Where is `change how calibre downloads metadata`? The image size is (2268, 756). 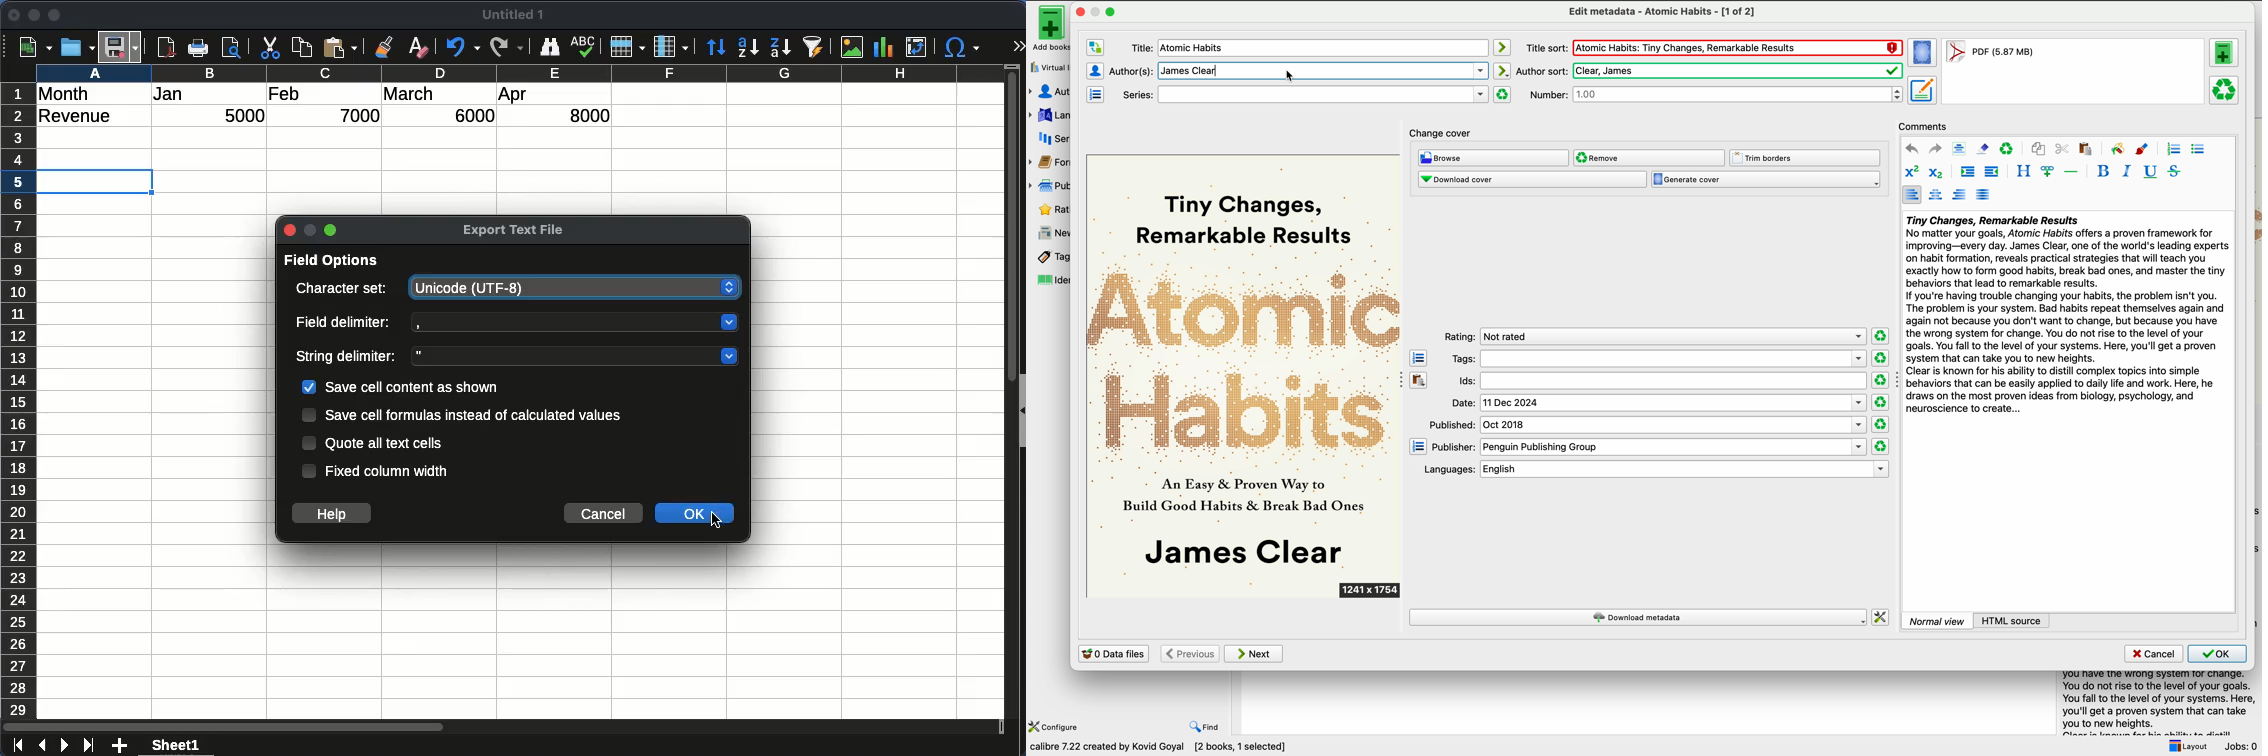 change how calibre downloads metadata is located at coordinates (1882, 617).